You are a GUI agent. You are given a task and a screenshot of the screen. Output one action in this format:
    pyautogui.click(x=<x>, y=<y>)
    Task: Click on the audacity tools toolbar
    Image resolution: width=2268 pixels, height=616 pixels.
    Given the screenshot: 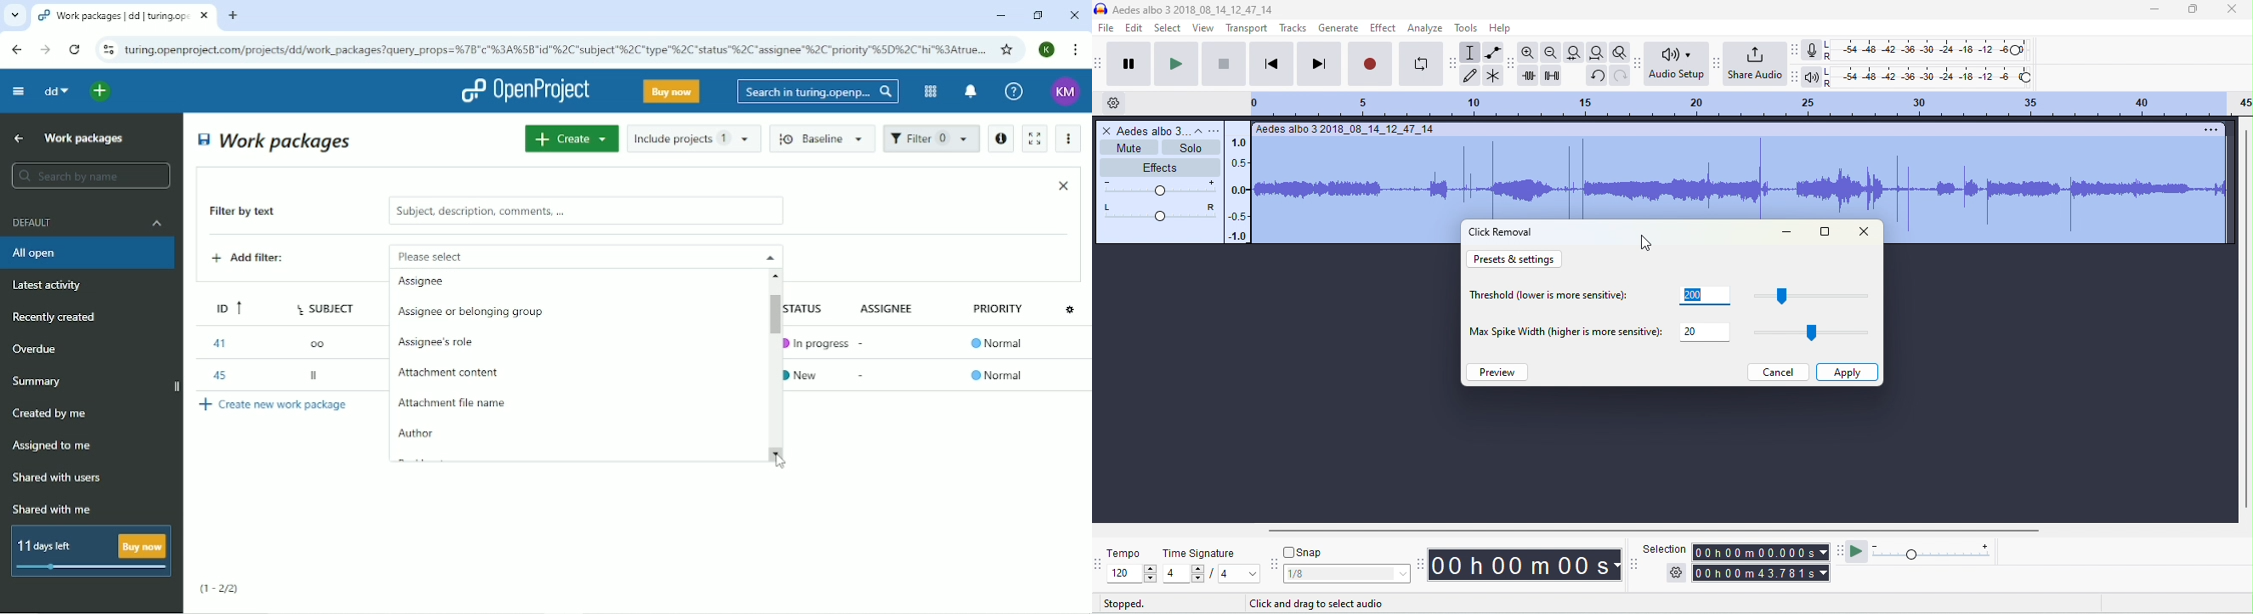 What is the action you would take?
    pyautogui.click(x=1455, y=63)
    